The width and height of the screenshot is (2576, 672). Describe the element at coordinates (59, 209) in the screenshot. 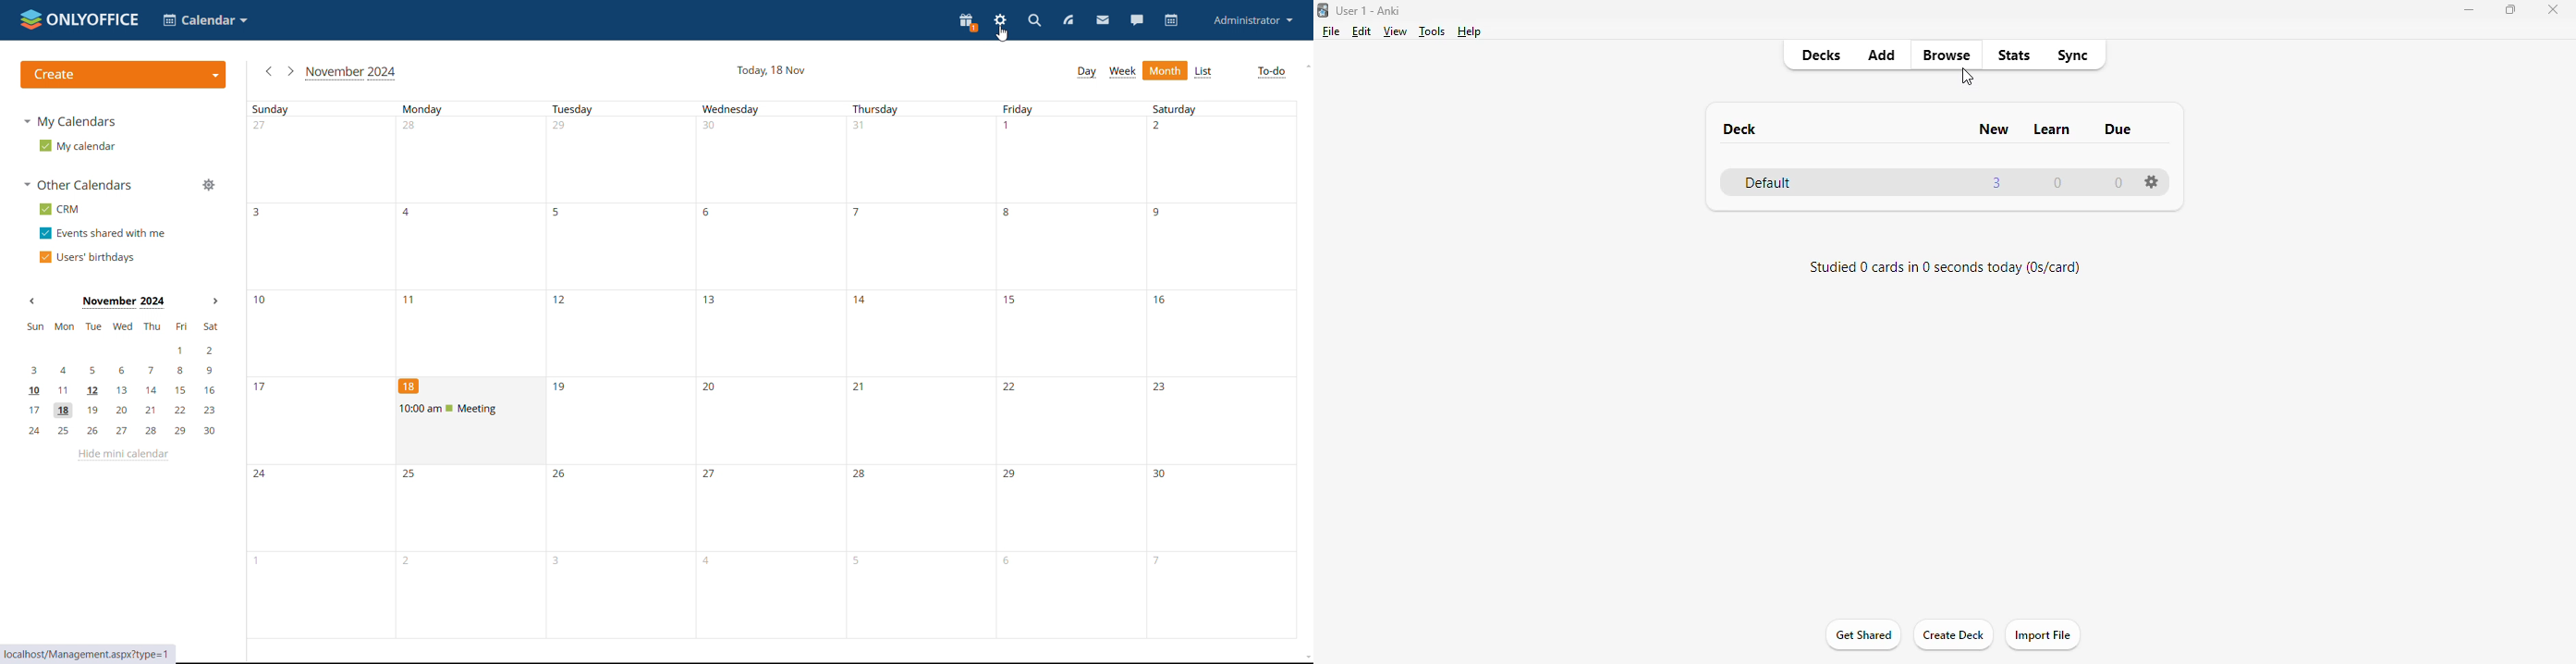

I see `crm` at that location.